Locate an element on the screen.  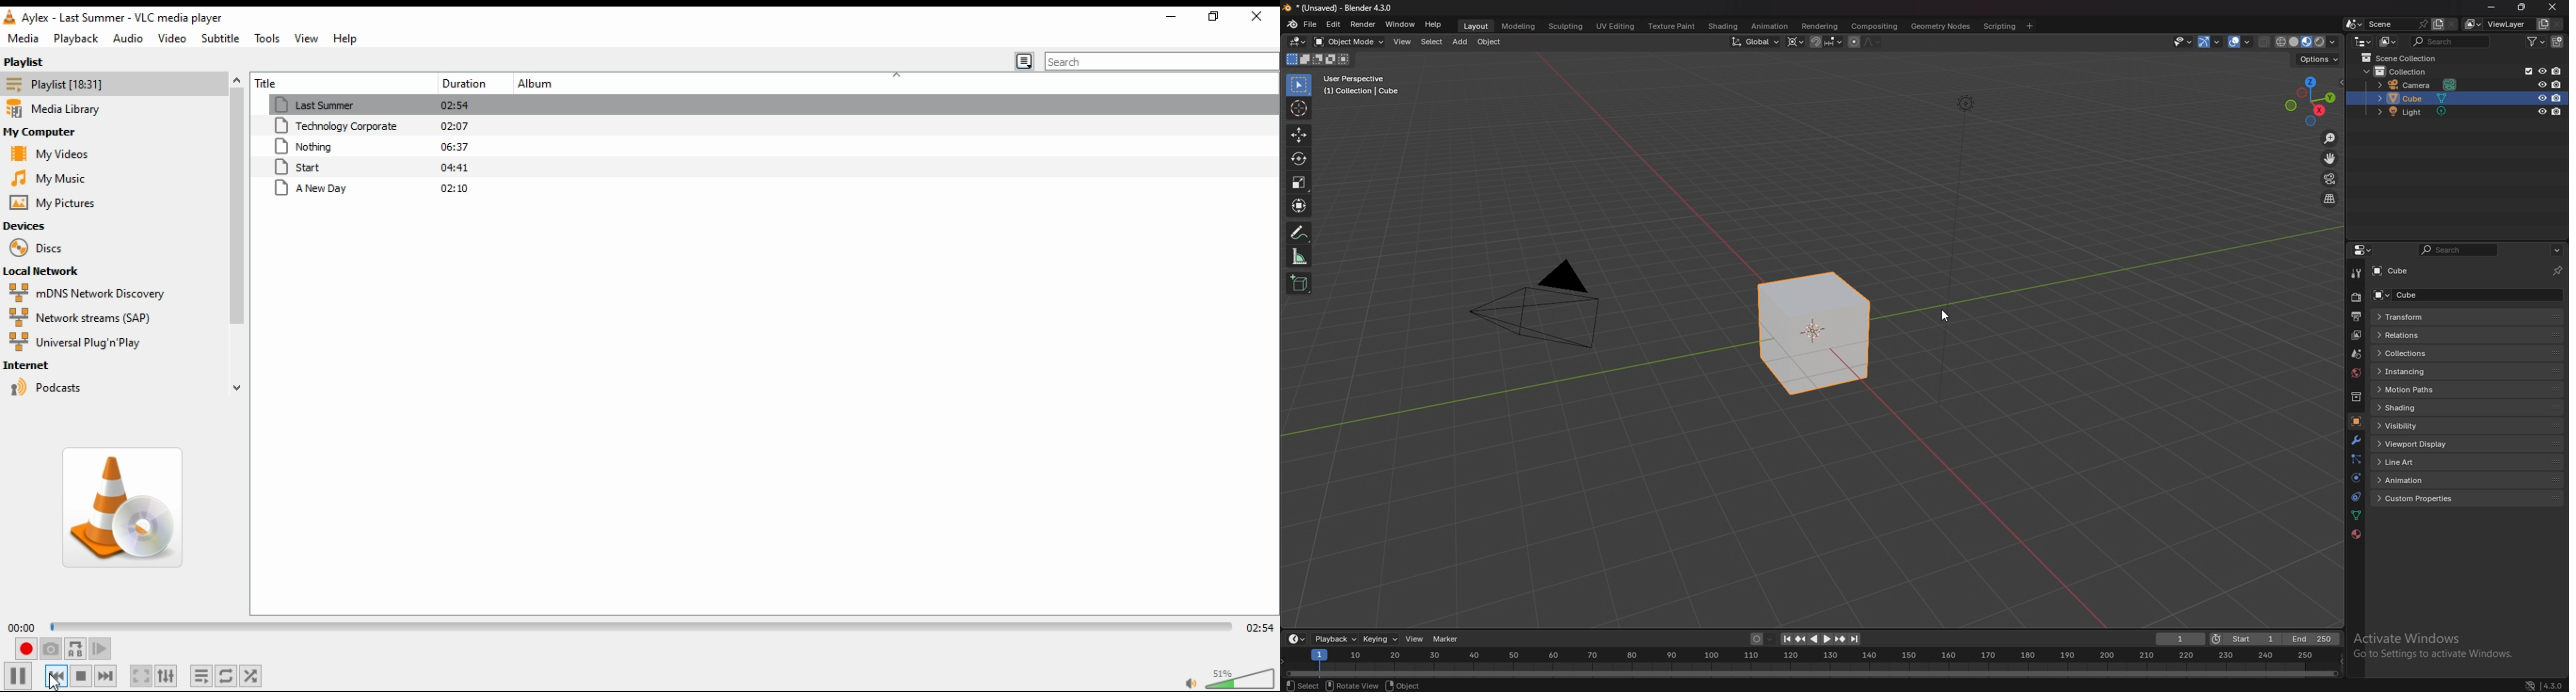
median point is located at coordinates (1796, 41).